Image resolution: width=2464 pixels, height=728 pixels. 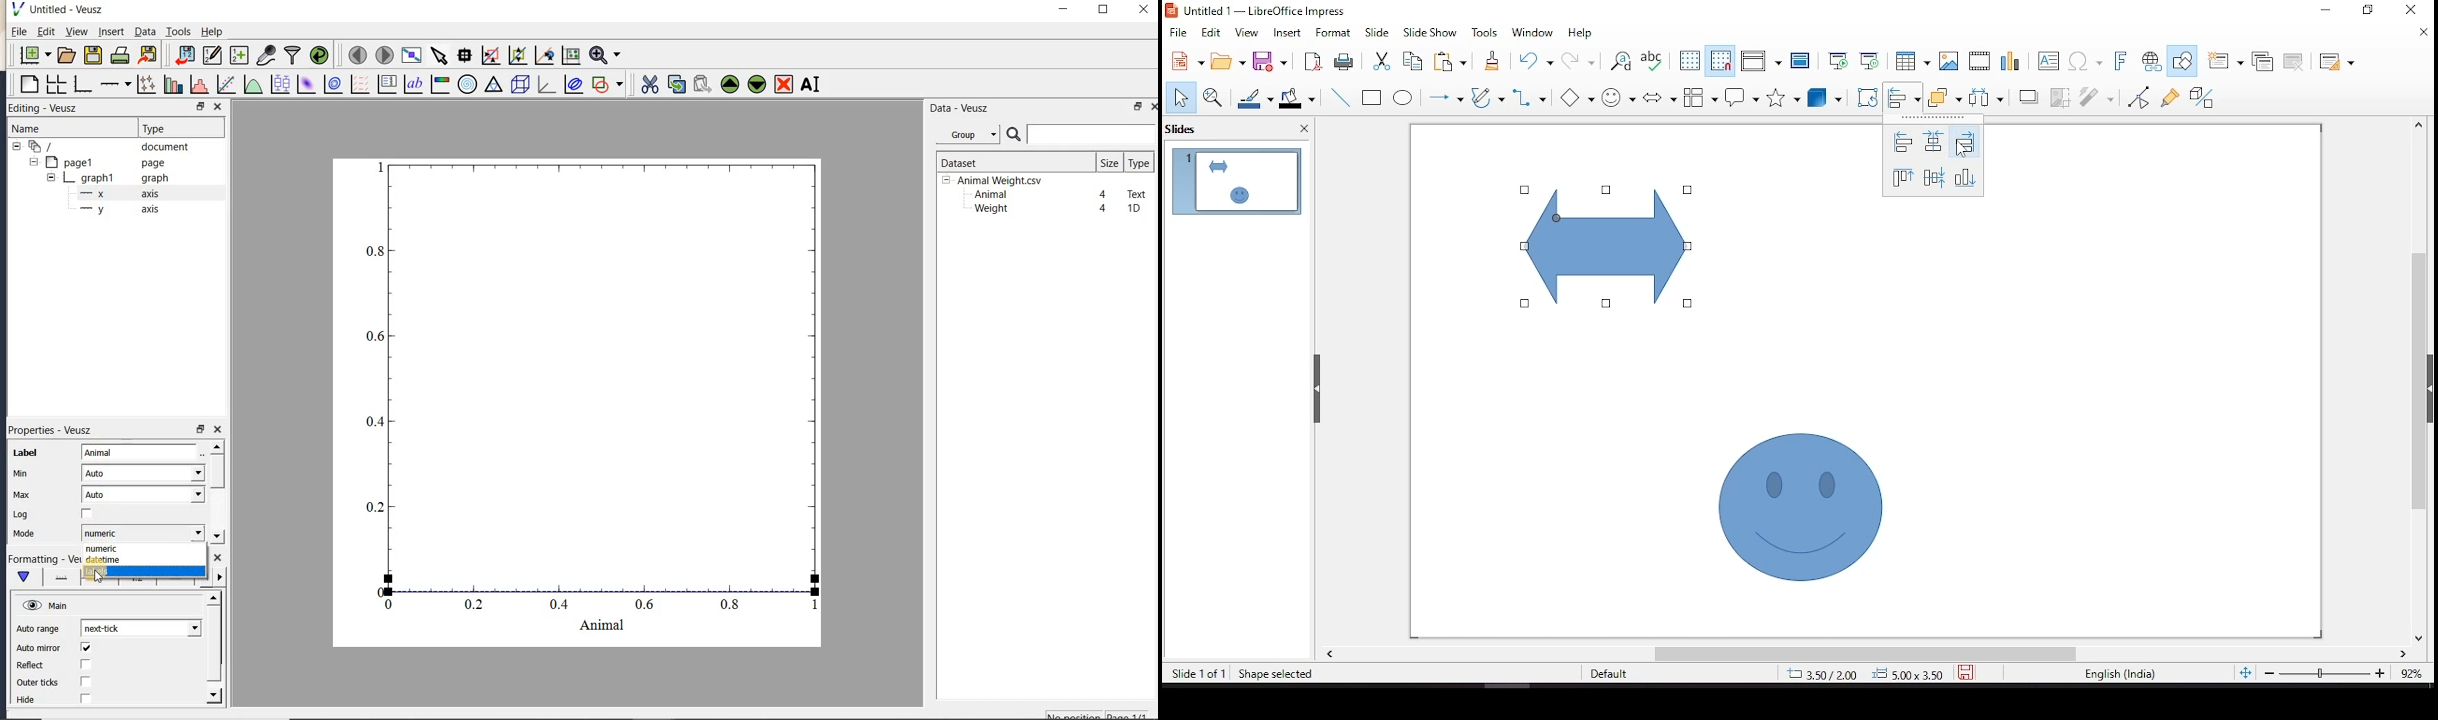 What do you see at coordinates (1720, 61) in the screenshot?
I see `snap to grid` at bounding box center [1720, 61].